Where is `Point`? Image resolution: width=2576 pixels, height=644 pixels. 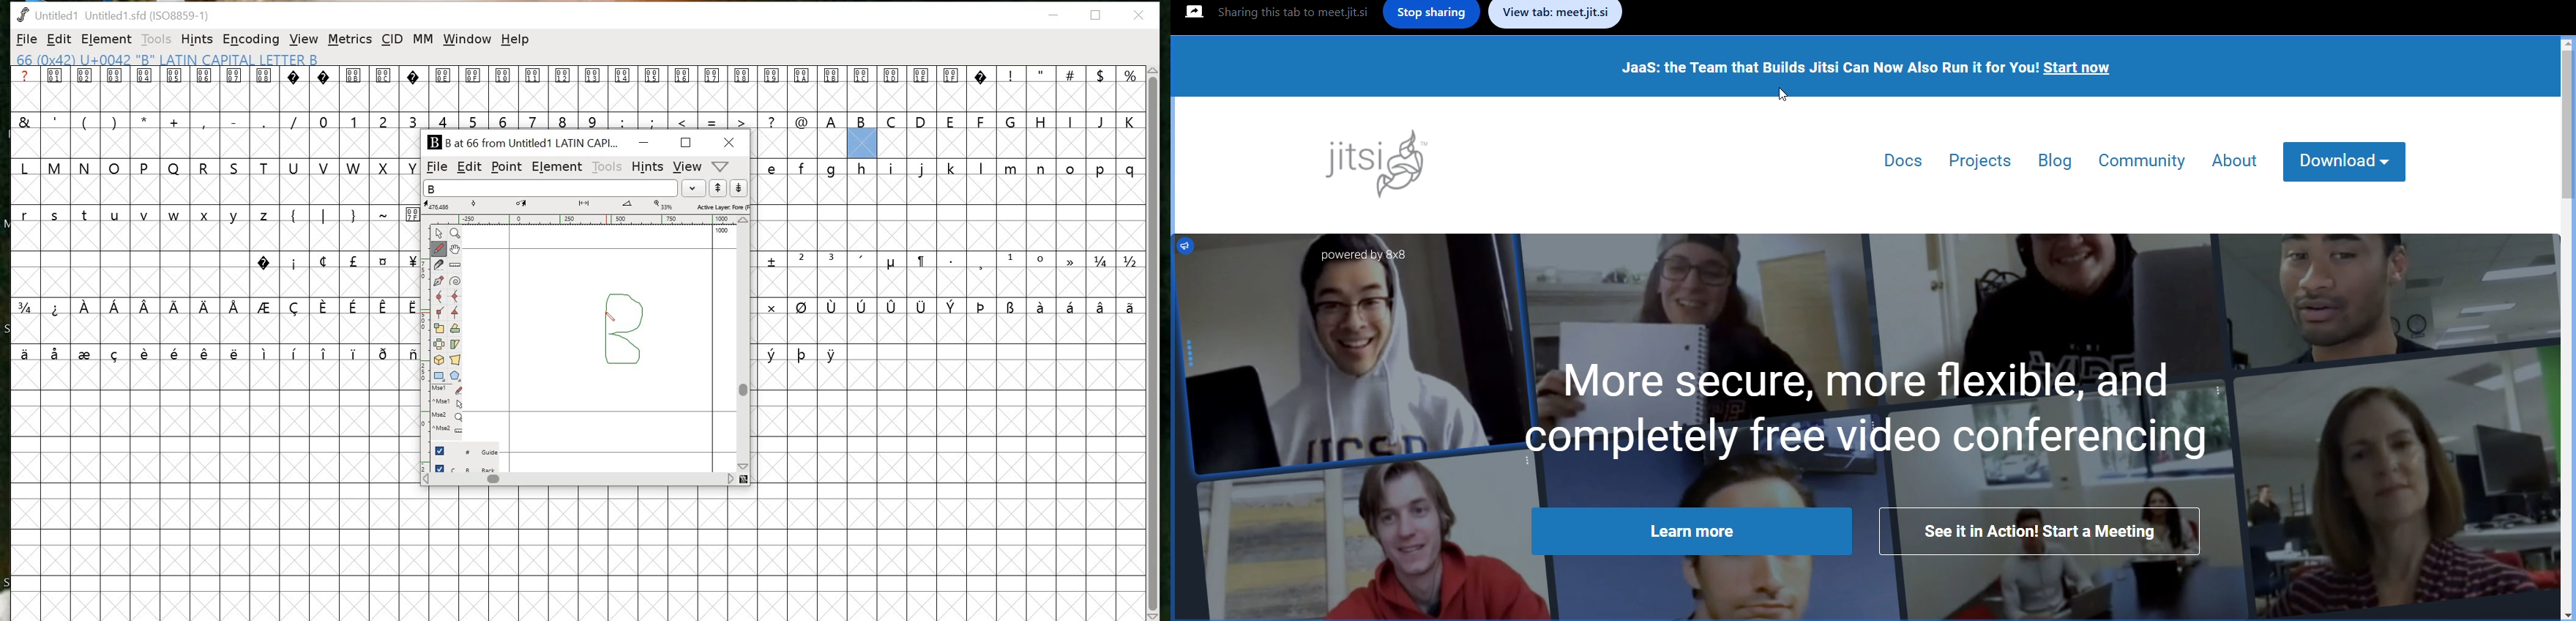 Point is located at coordinates (440, 234).